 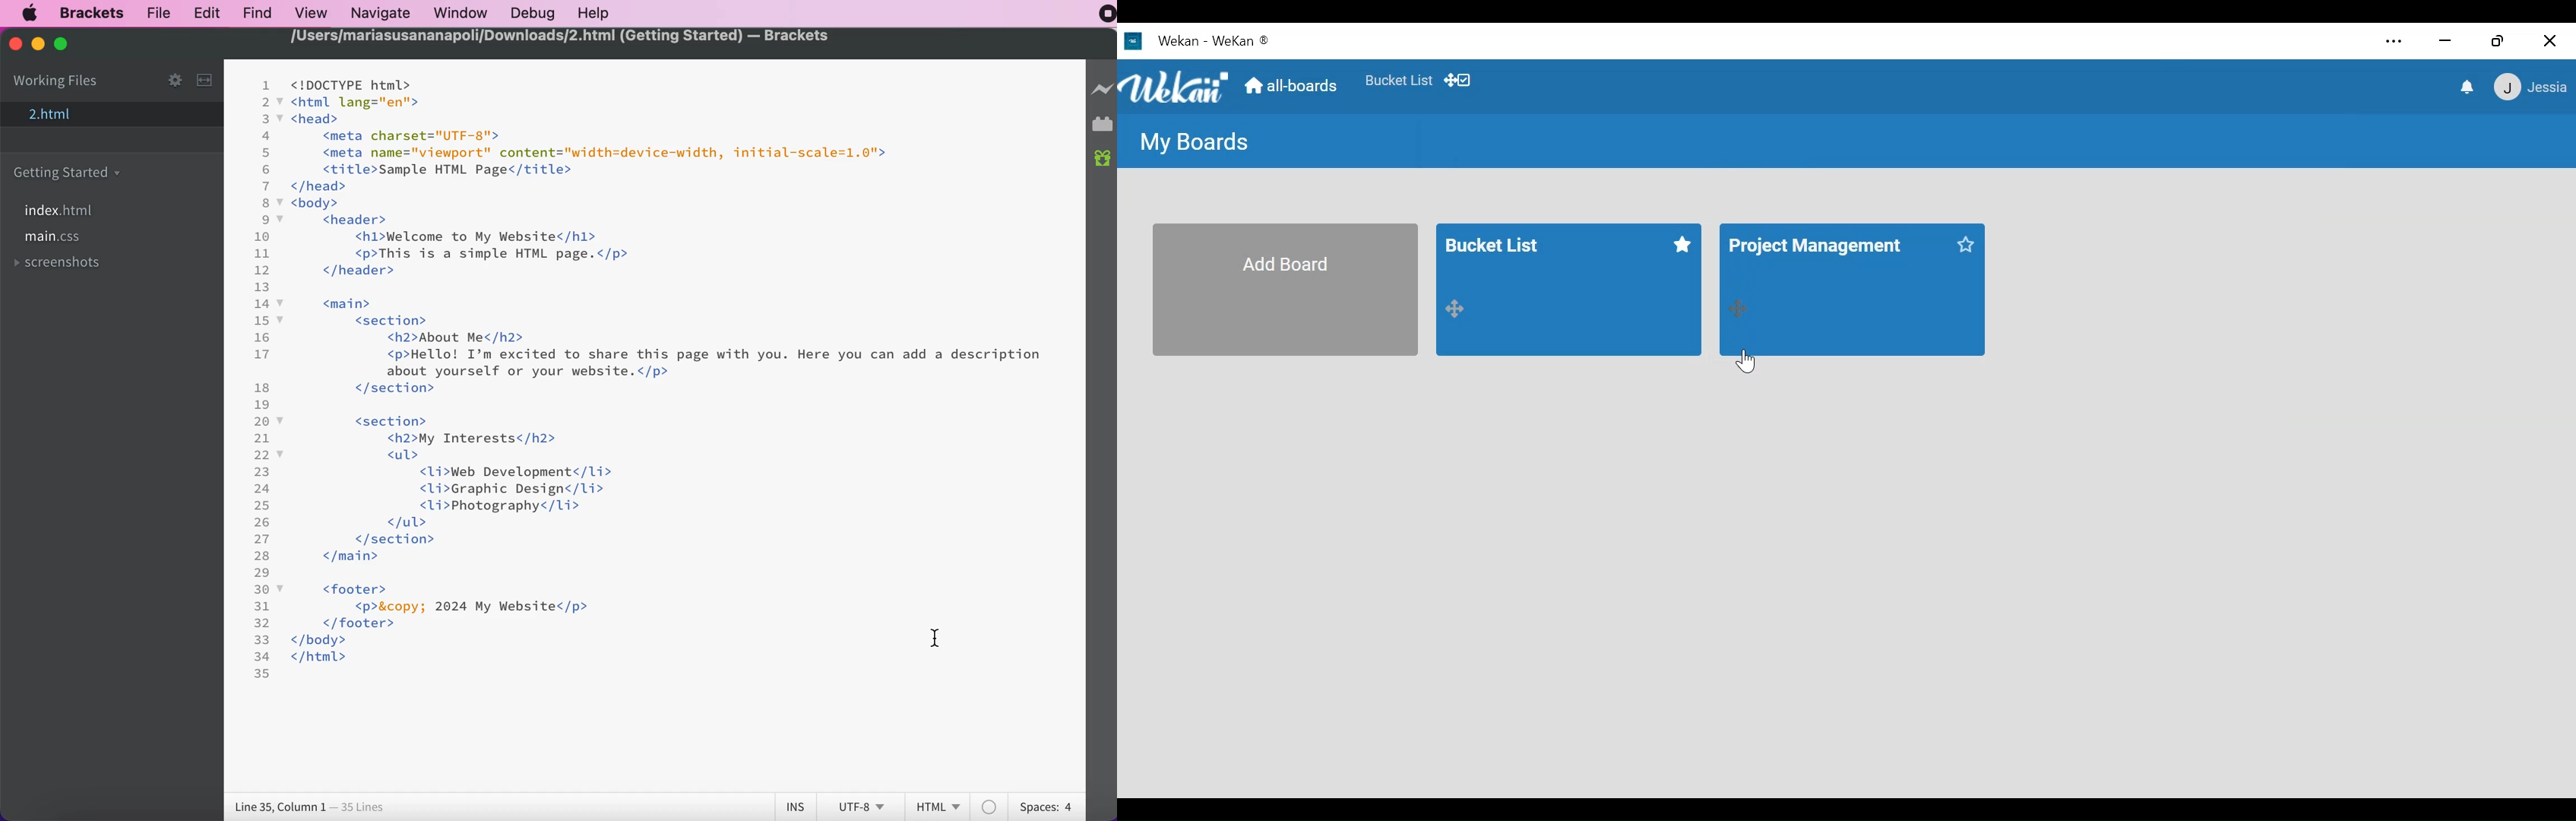 I want to click on 1, so click(x=266, y=85).